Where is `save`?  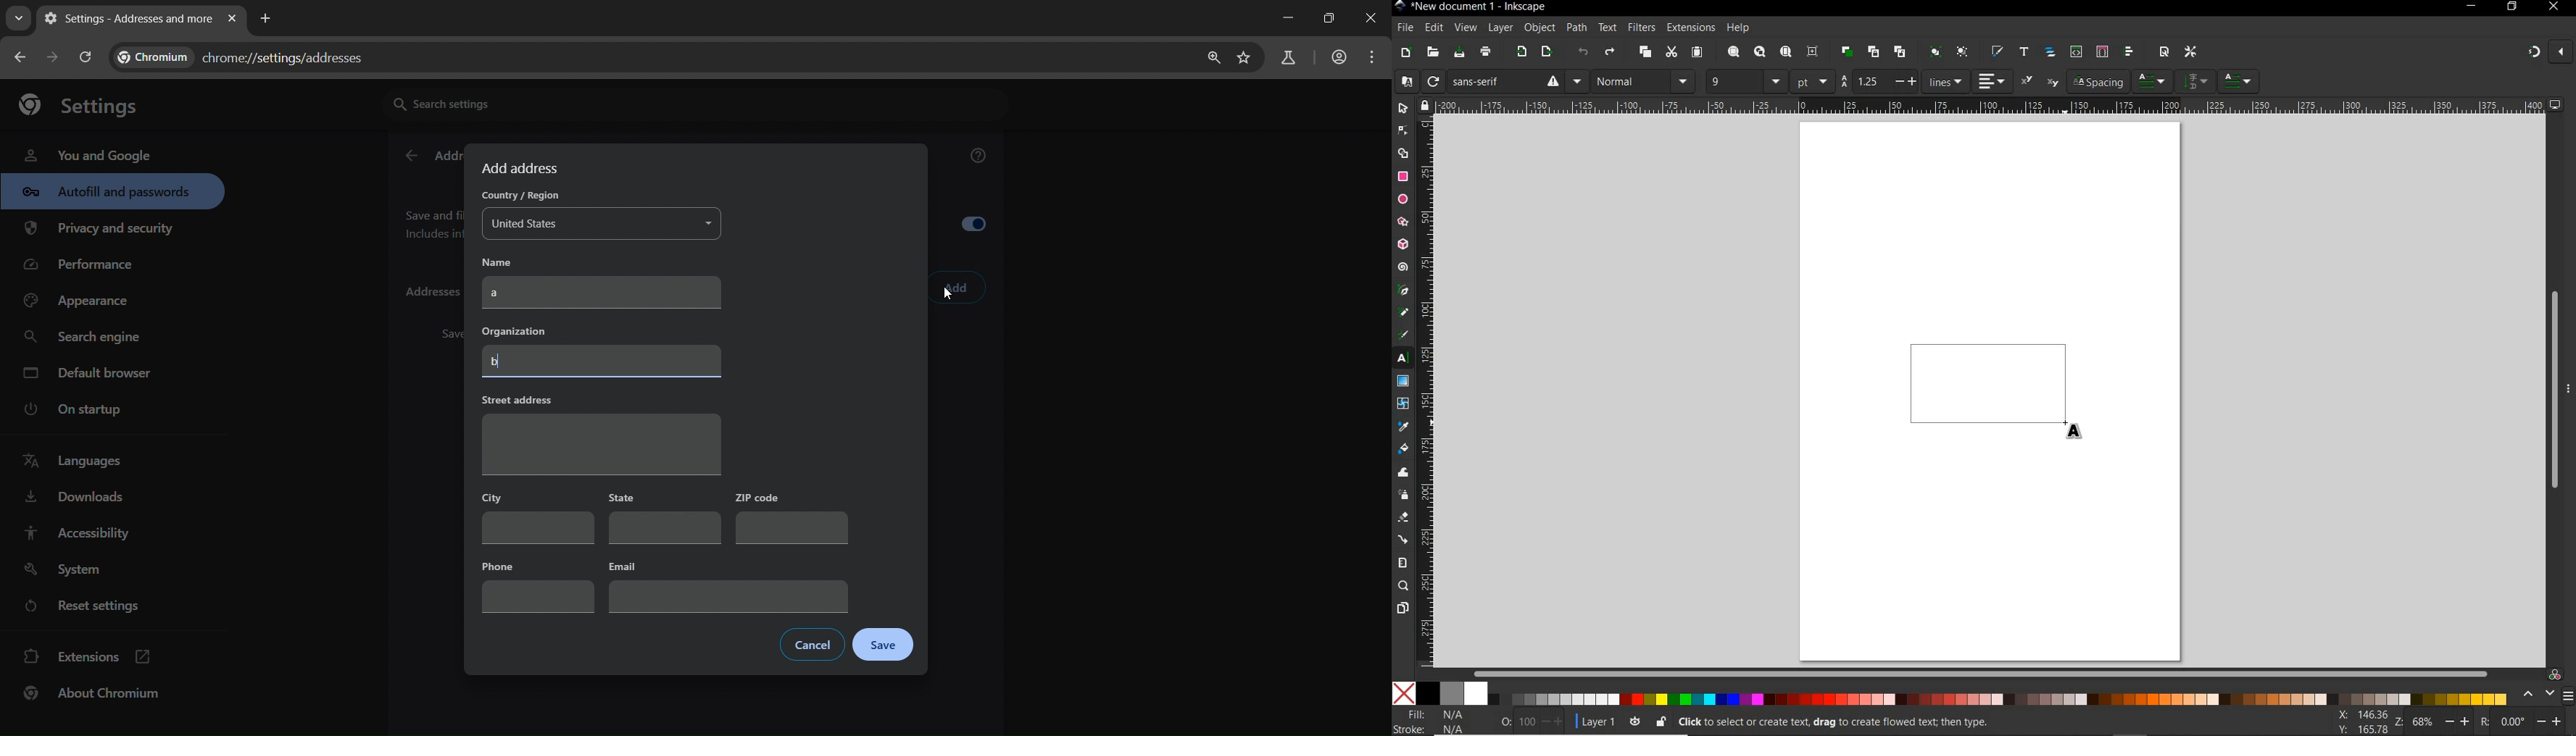
save is located at coordinates (1459, 53).